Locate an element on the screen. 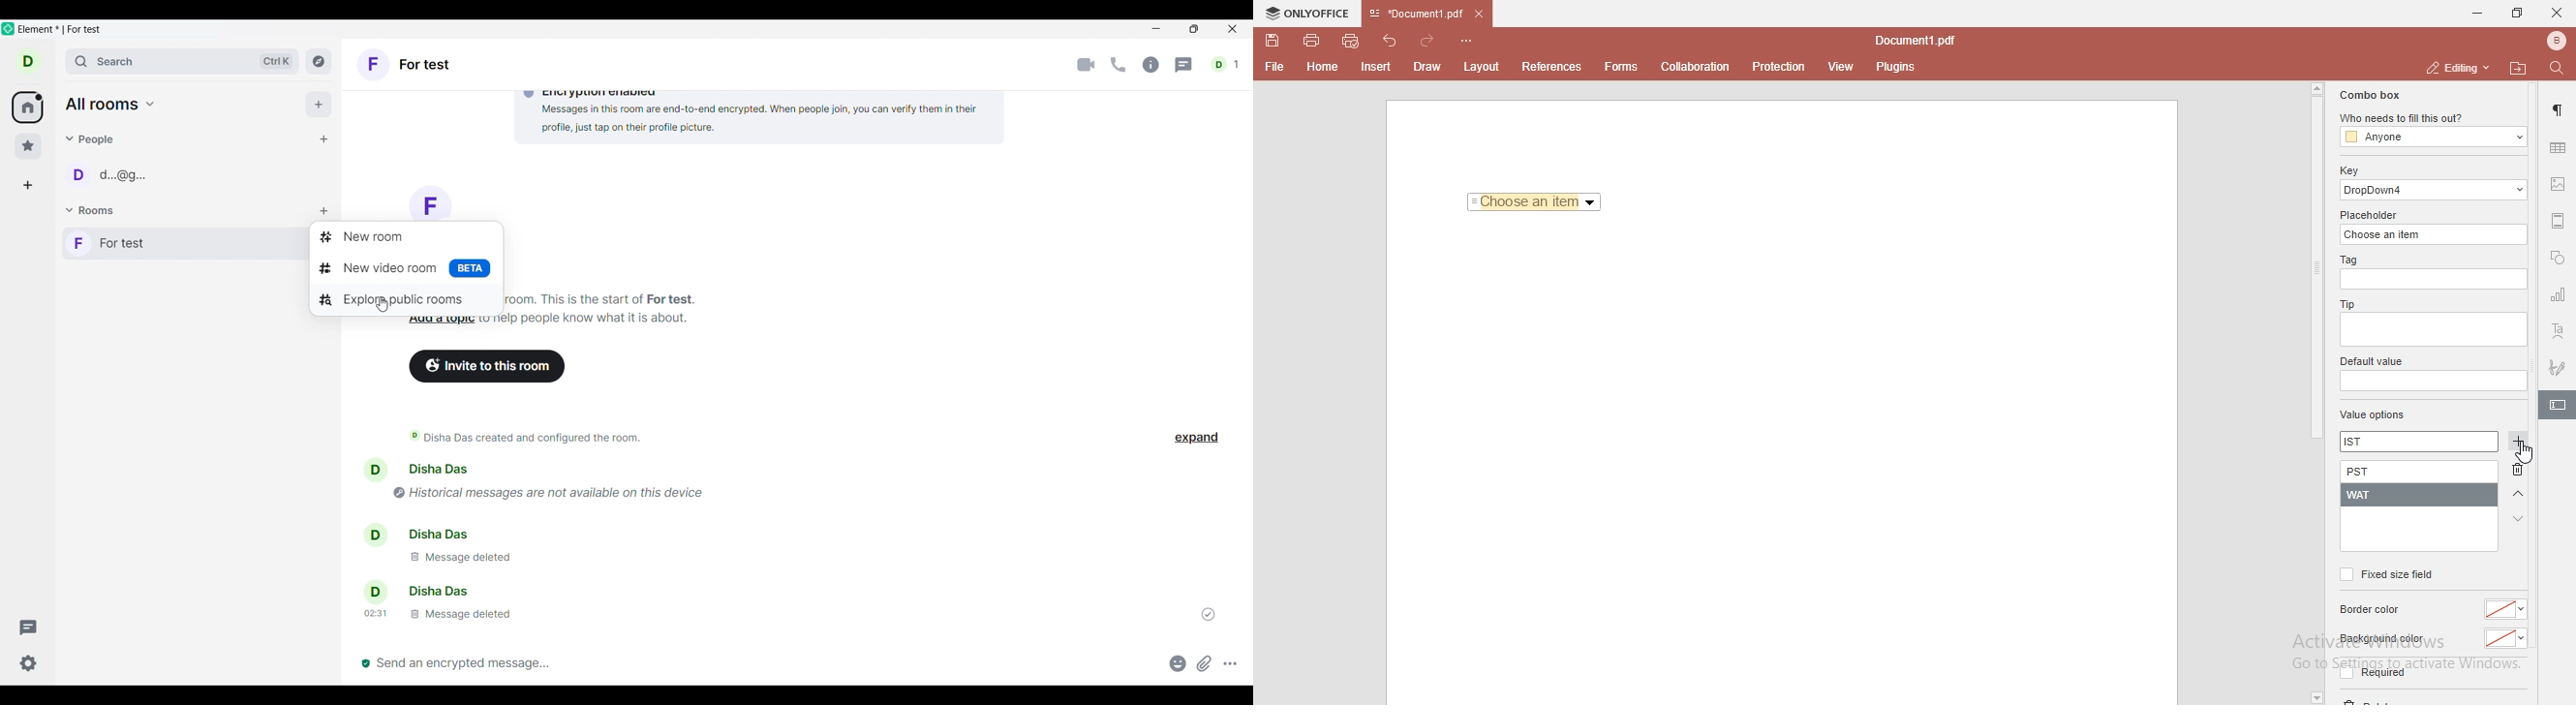  number of people in the room is located at coordinates (1225, 64).